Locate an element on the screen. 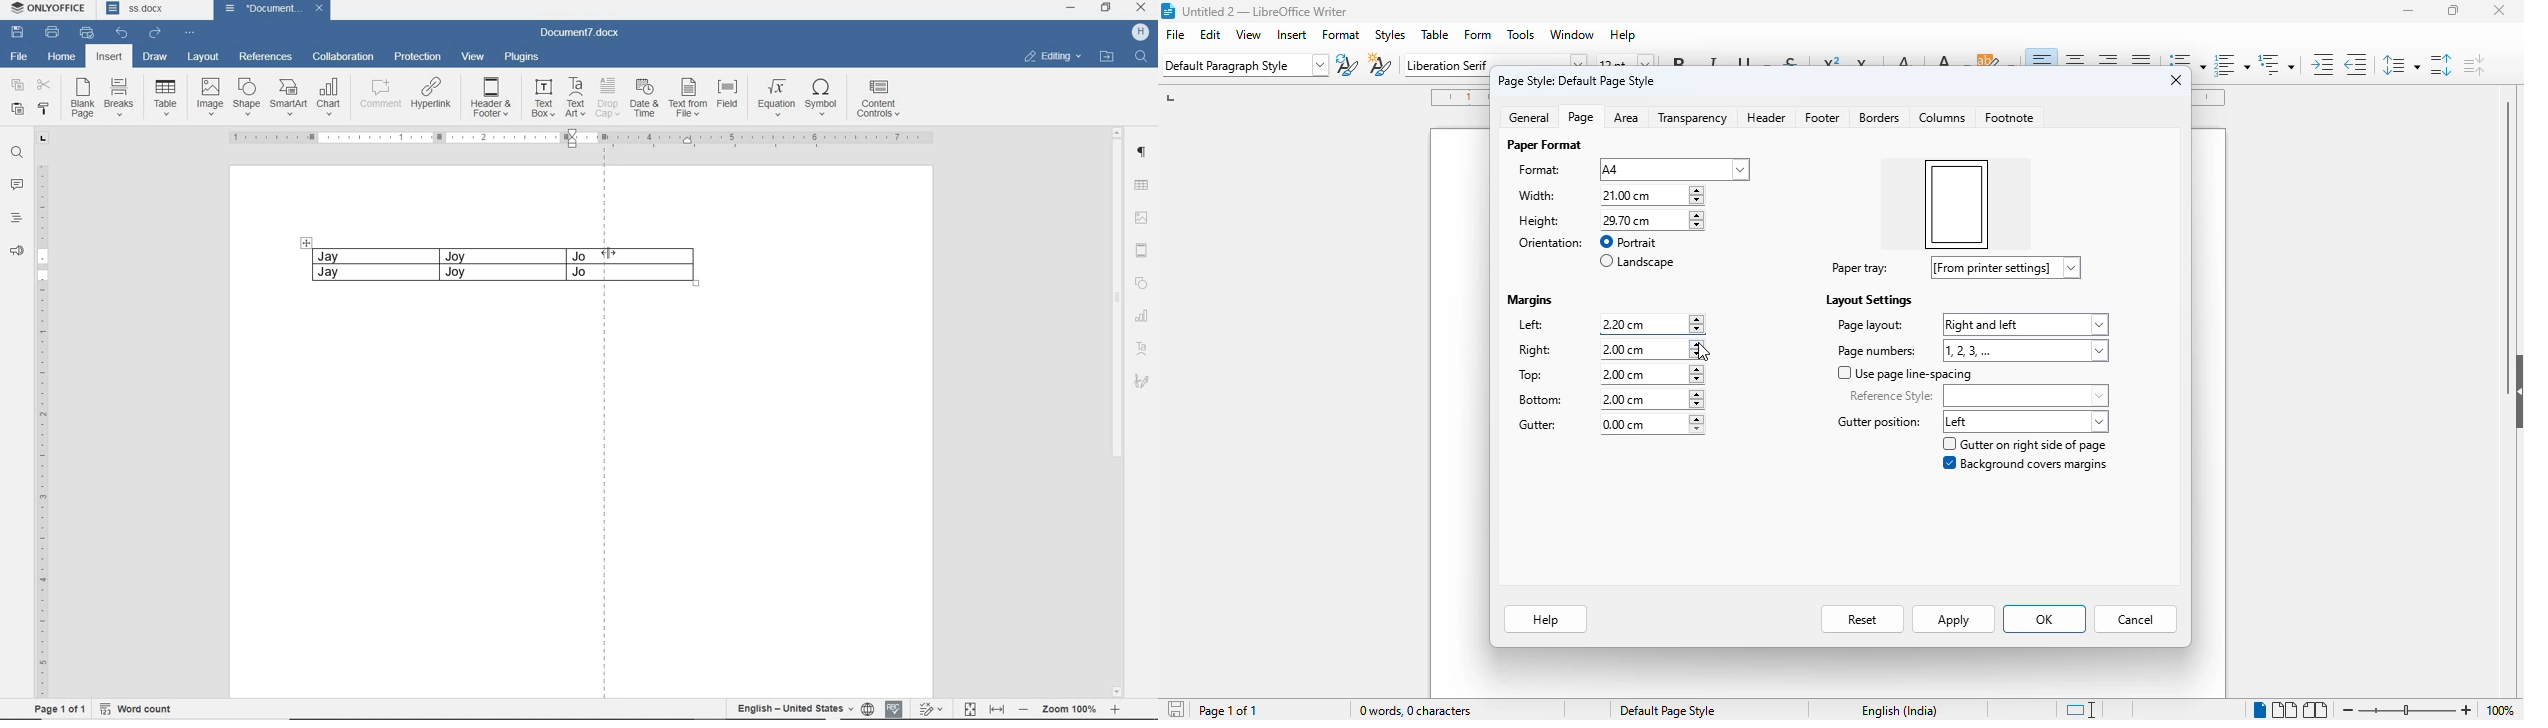  table is located at coordinates (1436, 34).